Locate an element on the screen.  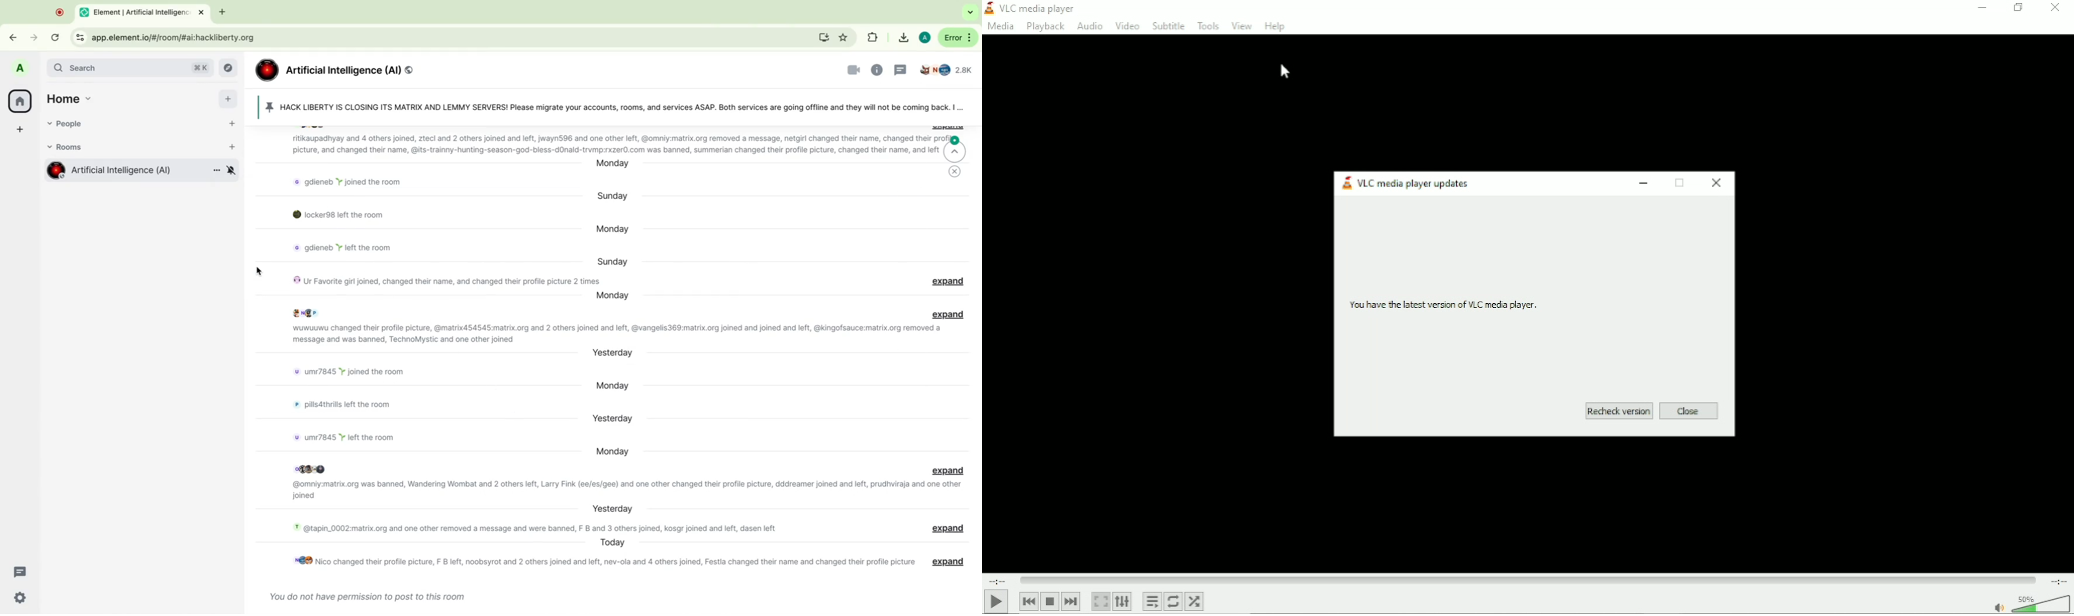
pin is located at coordinates (608, 106).